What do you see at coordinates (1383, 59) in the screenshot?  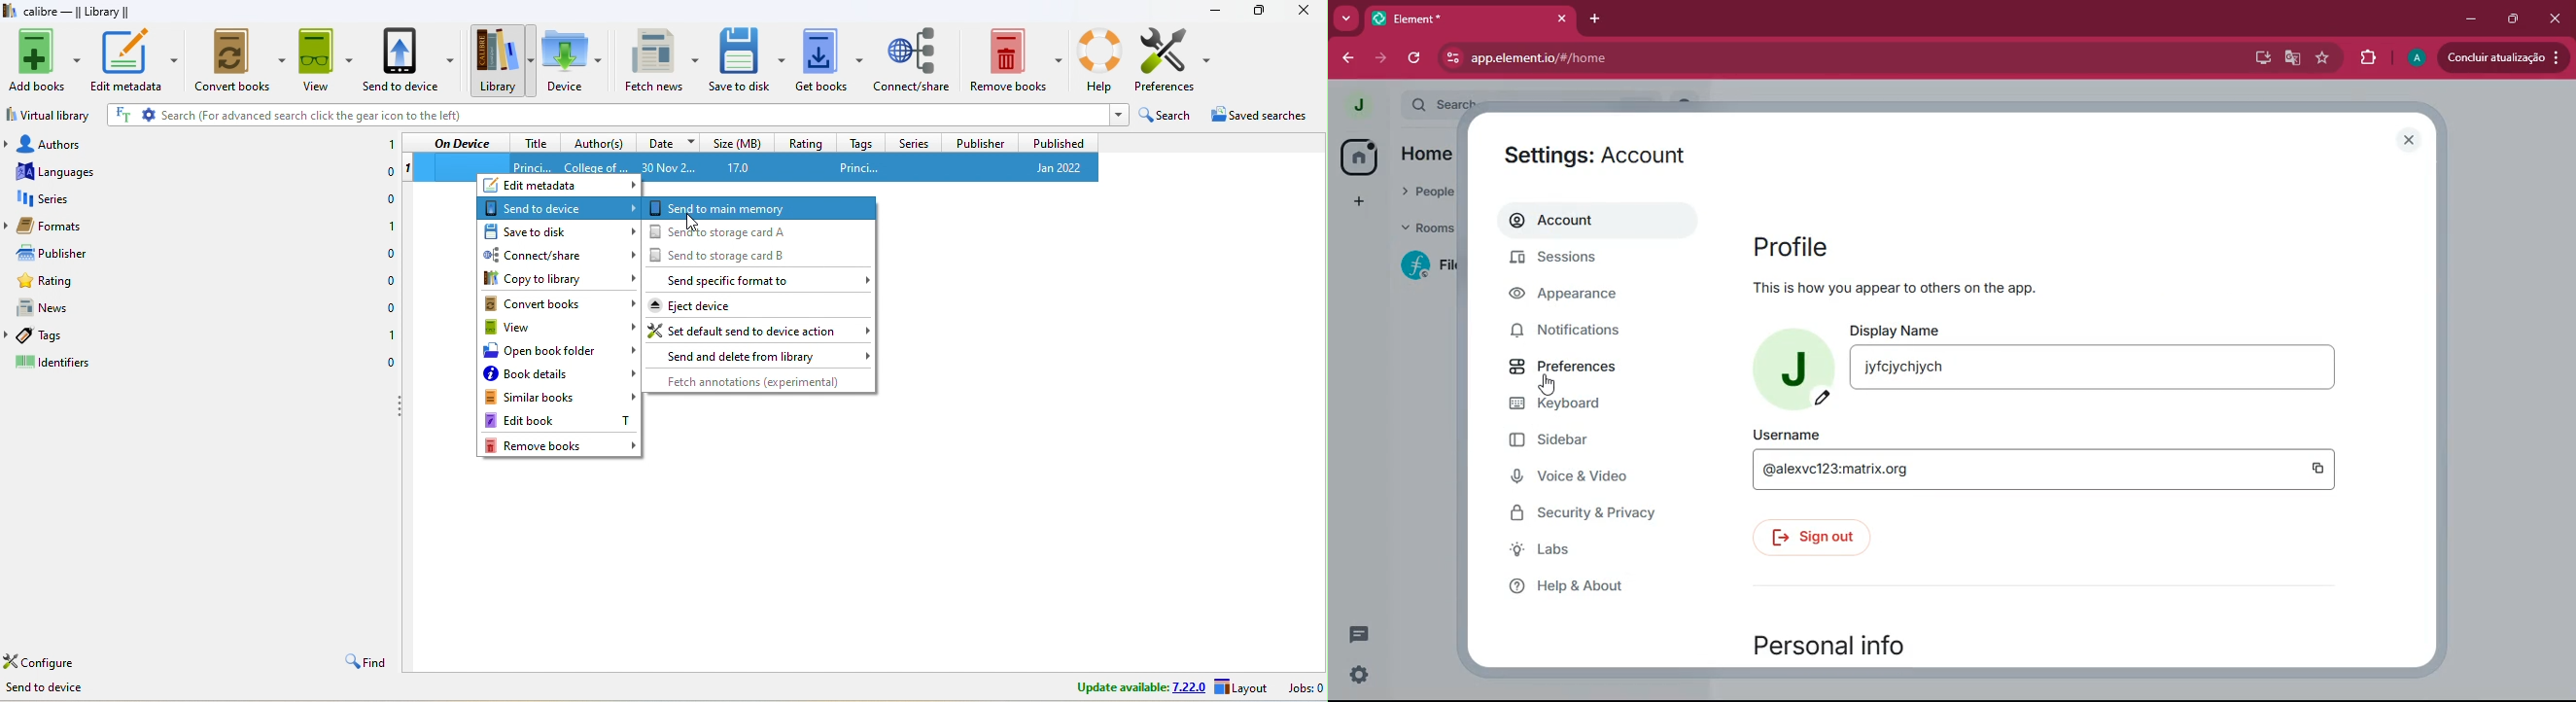 I see `forward` at bounding box center [1383, 59].